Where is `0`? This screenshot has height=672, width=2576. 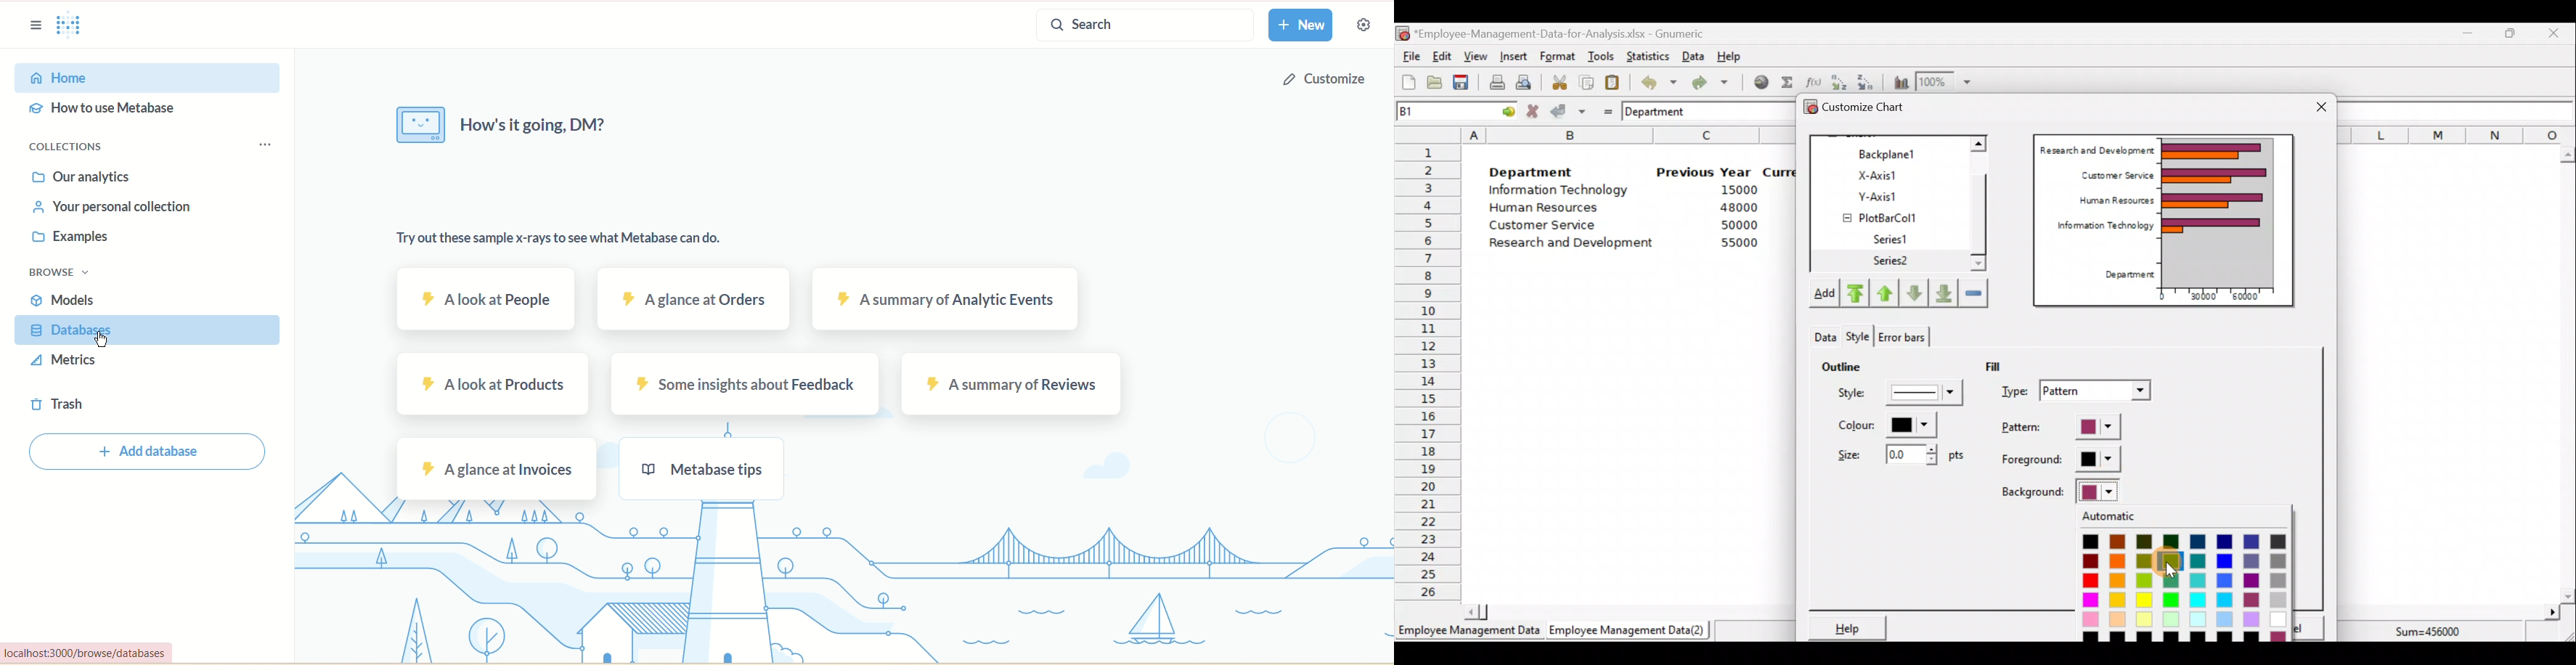
0 is located at coordinates (2162, 296).